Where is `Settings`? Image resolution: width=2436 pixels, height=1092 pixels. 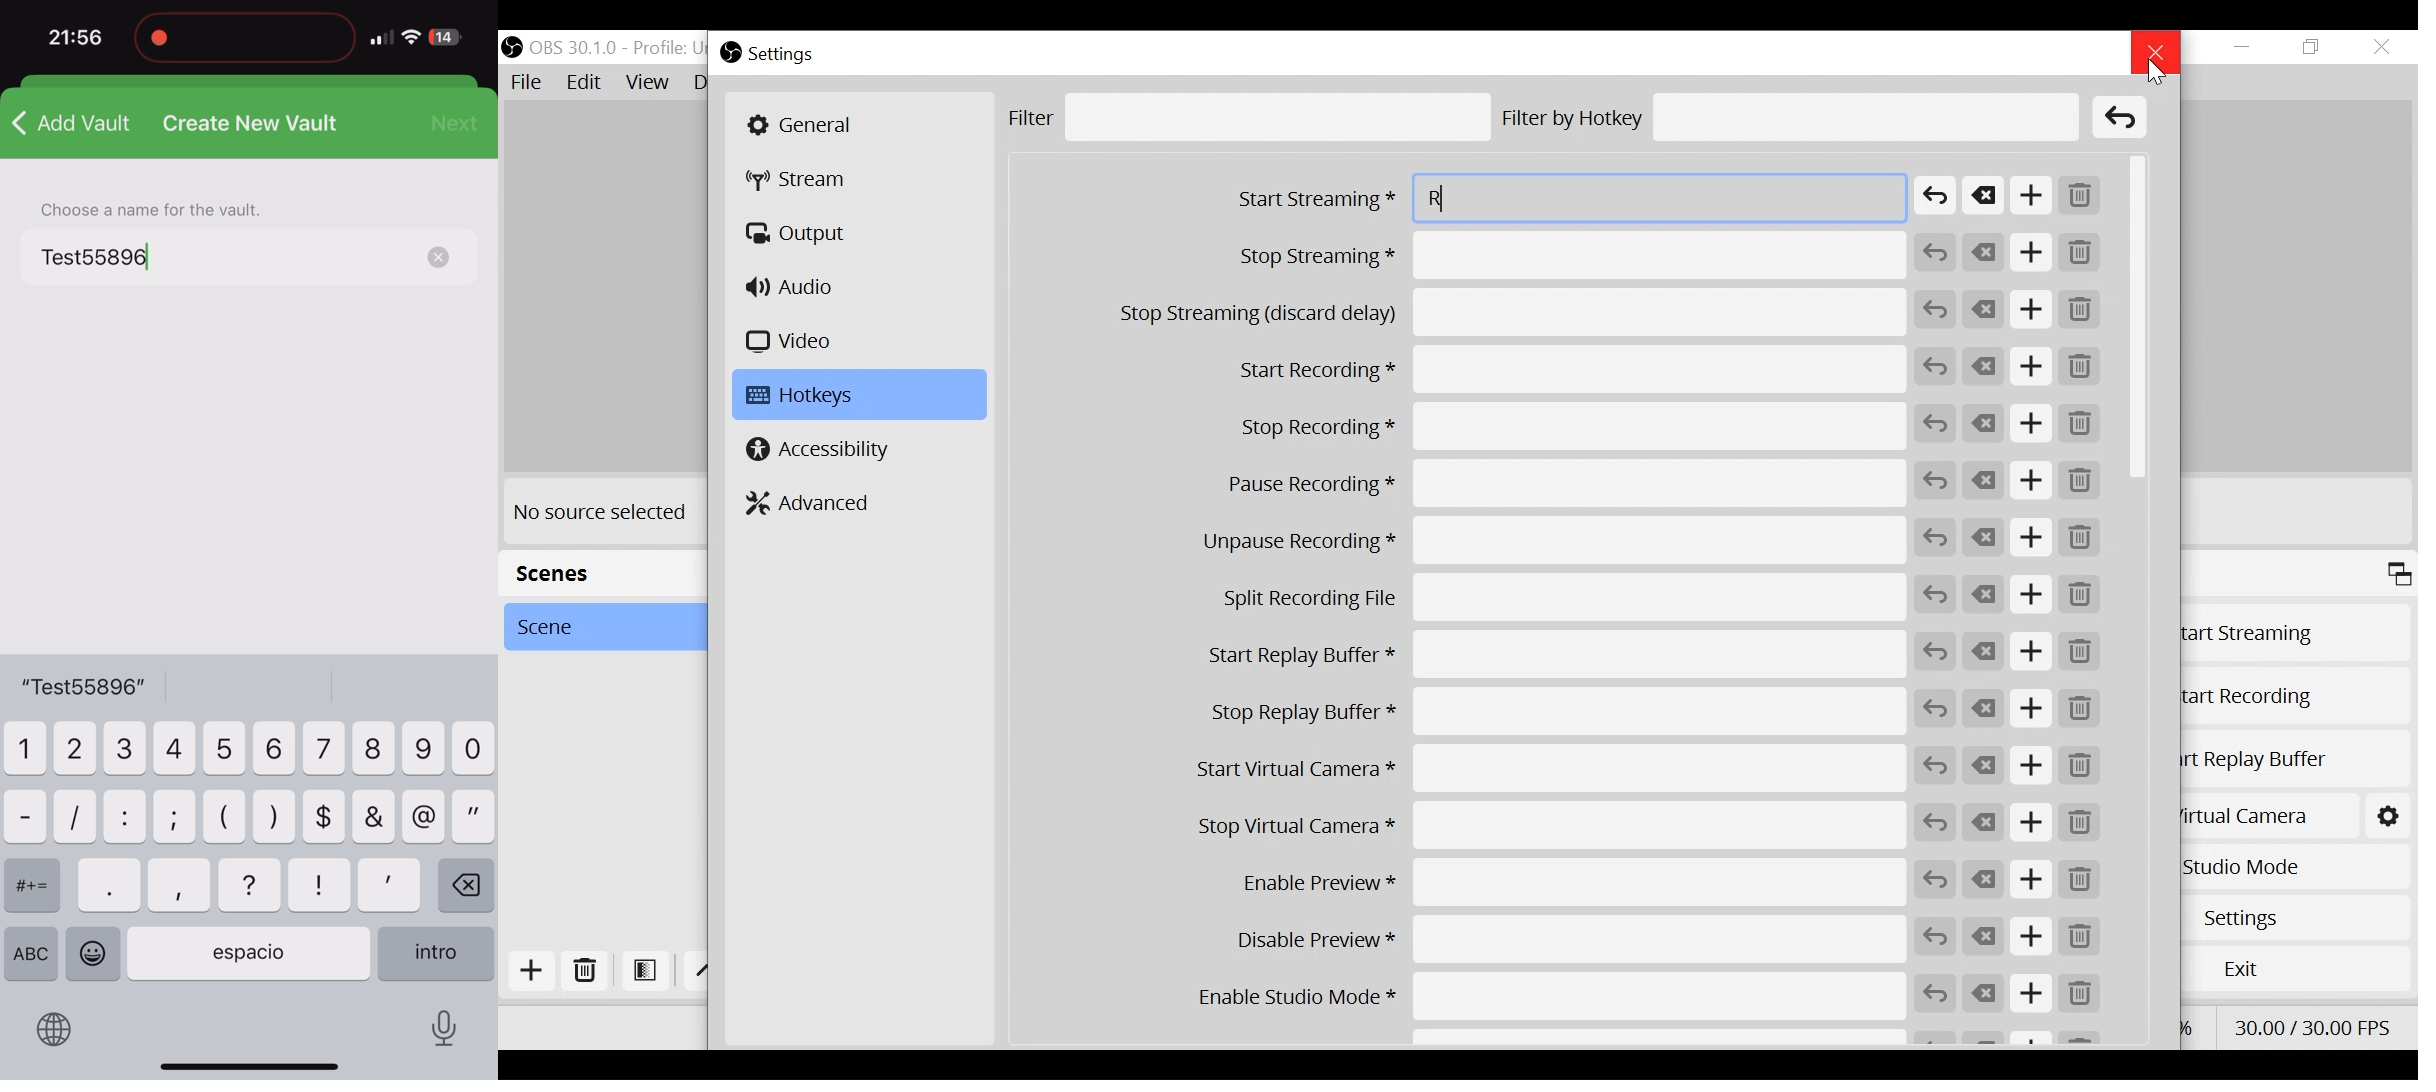
Settings is located at coordinates (788, 52).